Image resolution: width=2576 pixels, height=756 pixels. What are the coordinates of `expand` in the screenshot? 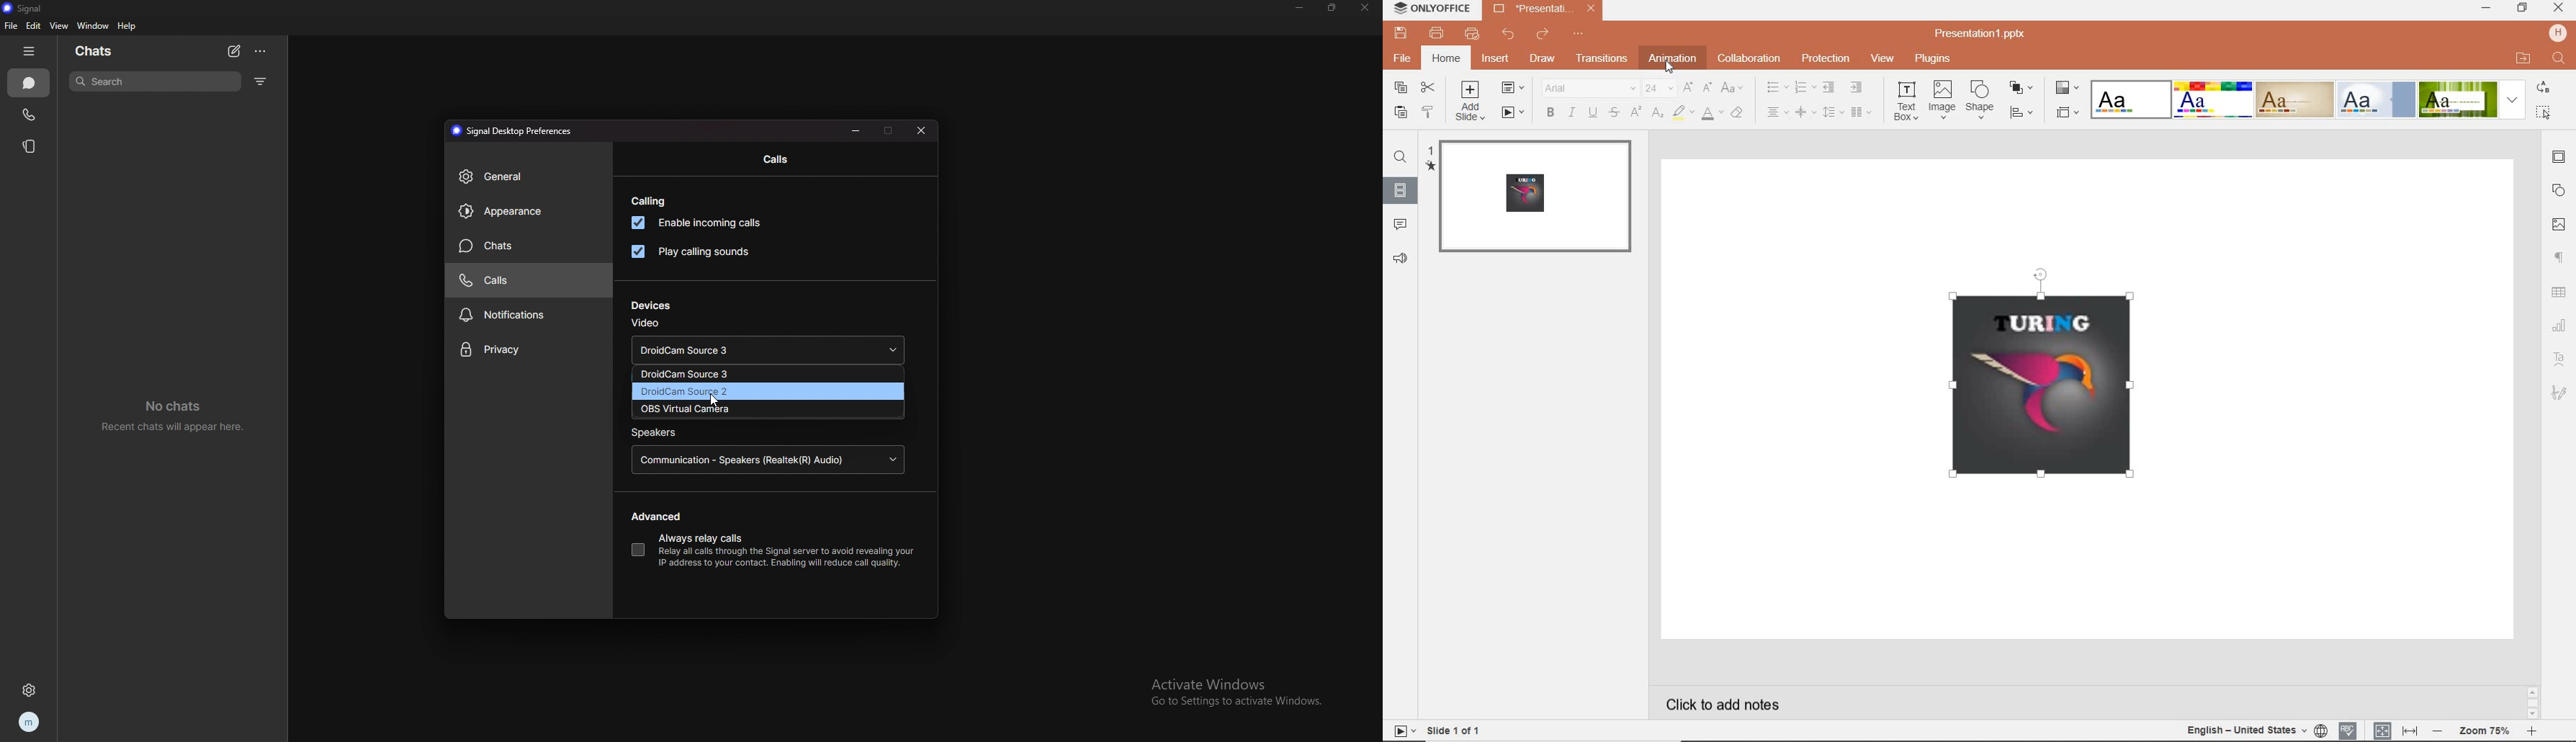 It's located at (2514, 101).